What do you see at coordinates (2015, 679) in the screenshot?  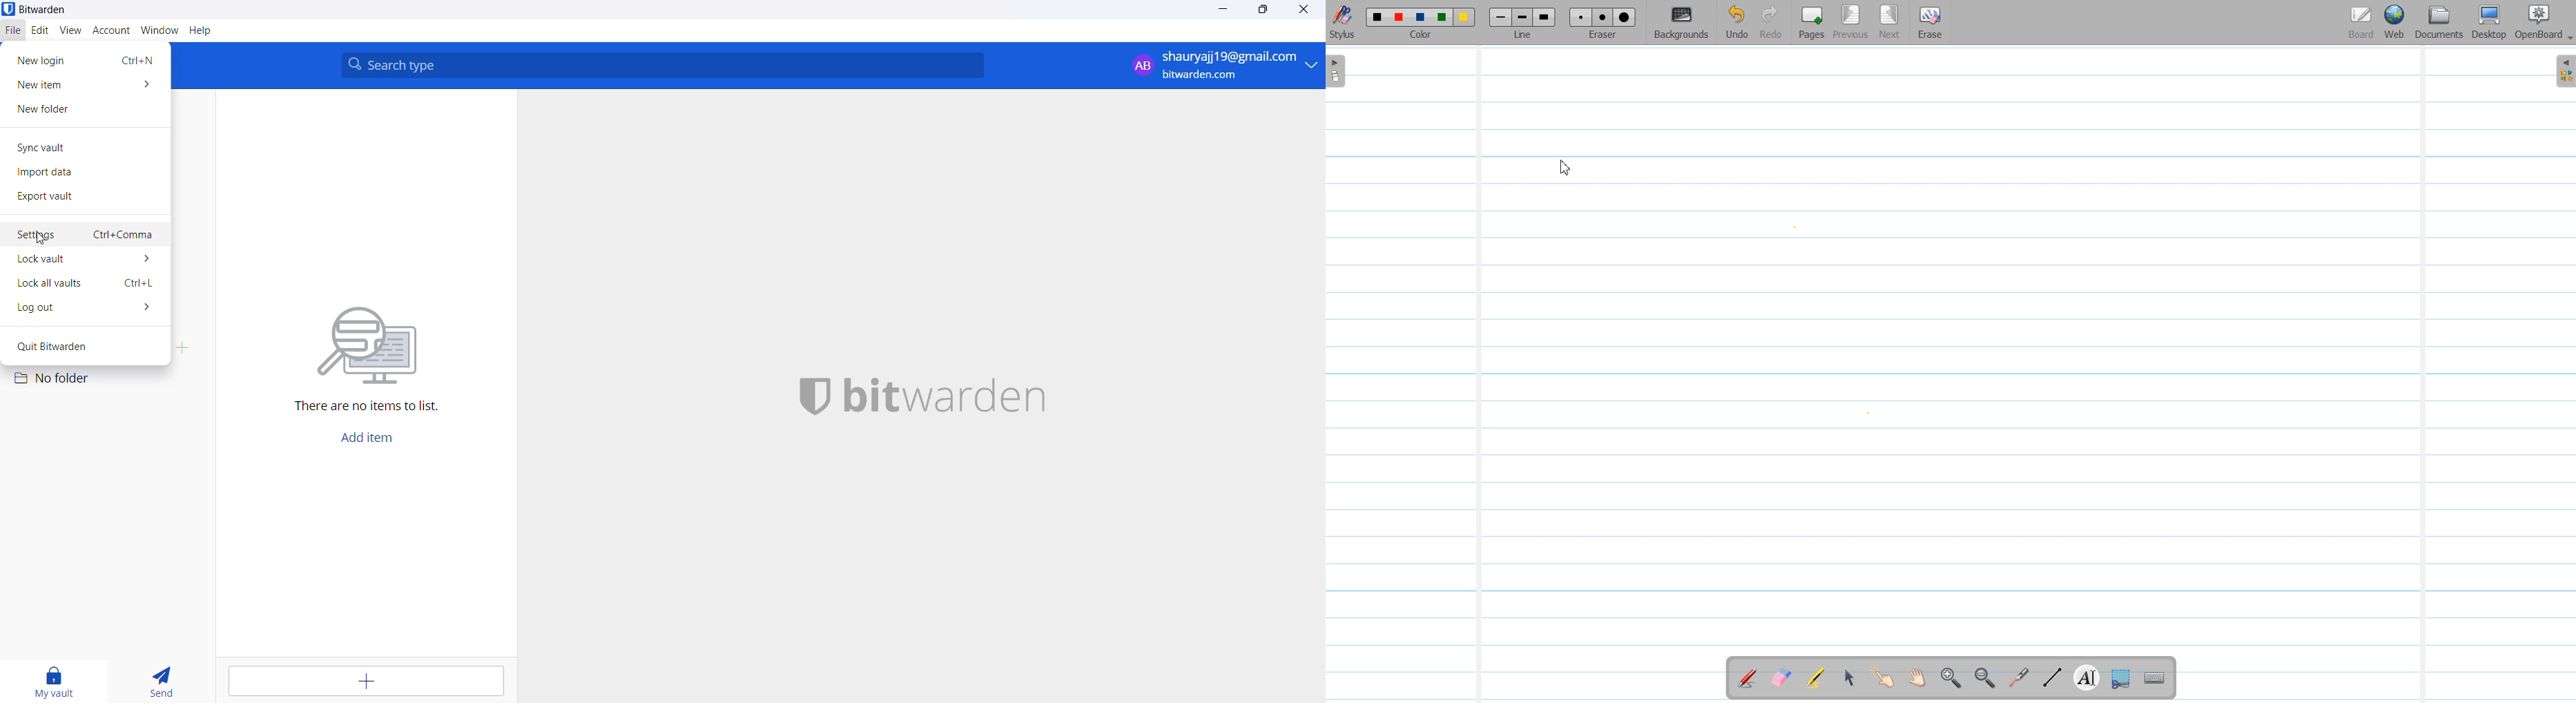 I see `Virtual Laser Pointer` at bounding box center [2015, 679].